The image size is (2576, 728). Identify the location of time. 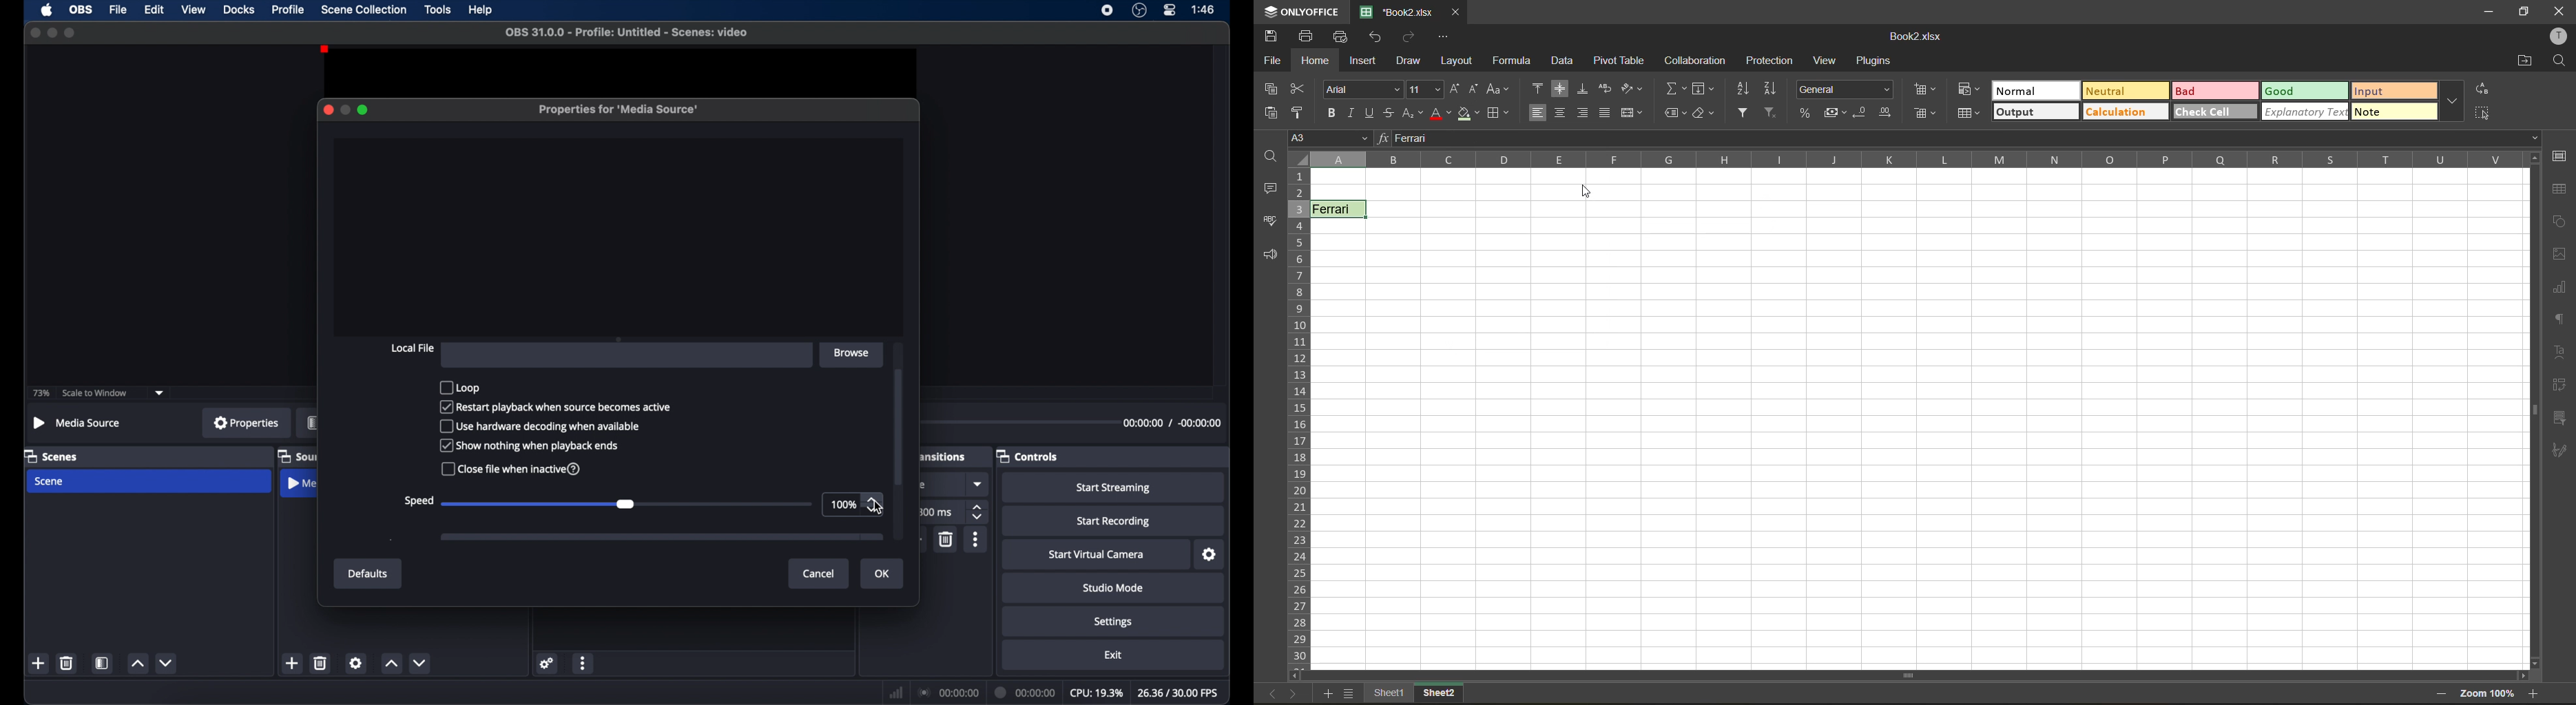
(1204, 8).